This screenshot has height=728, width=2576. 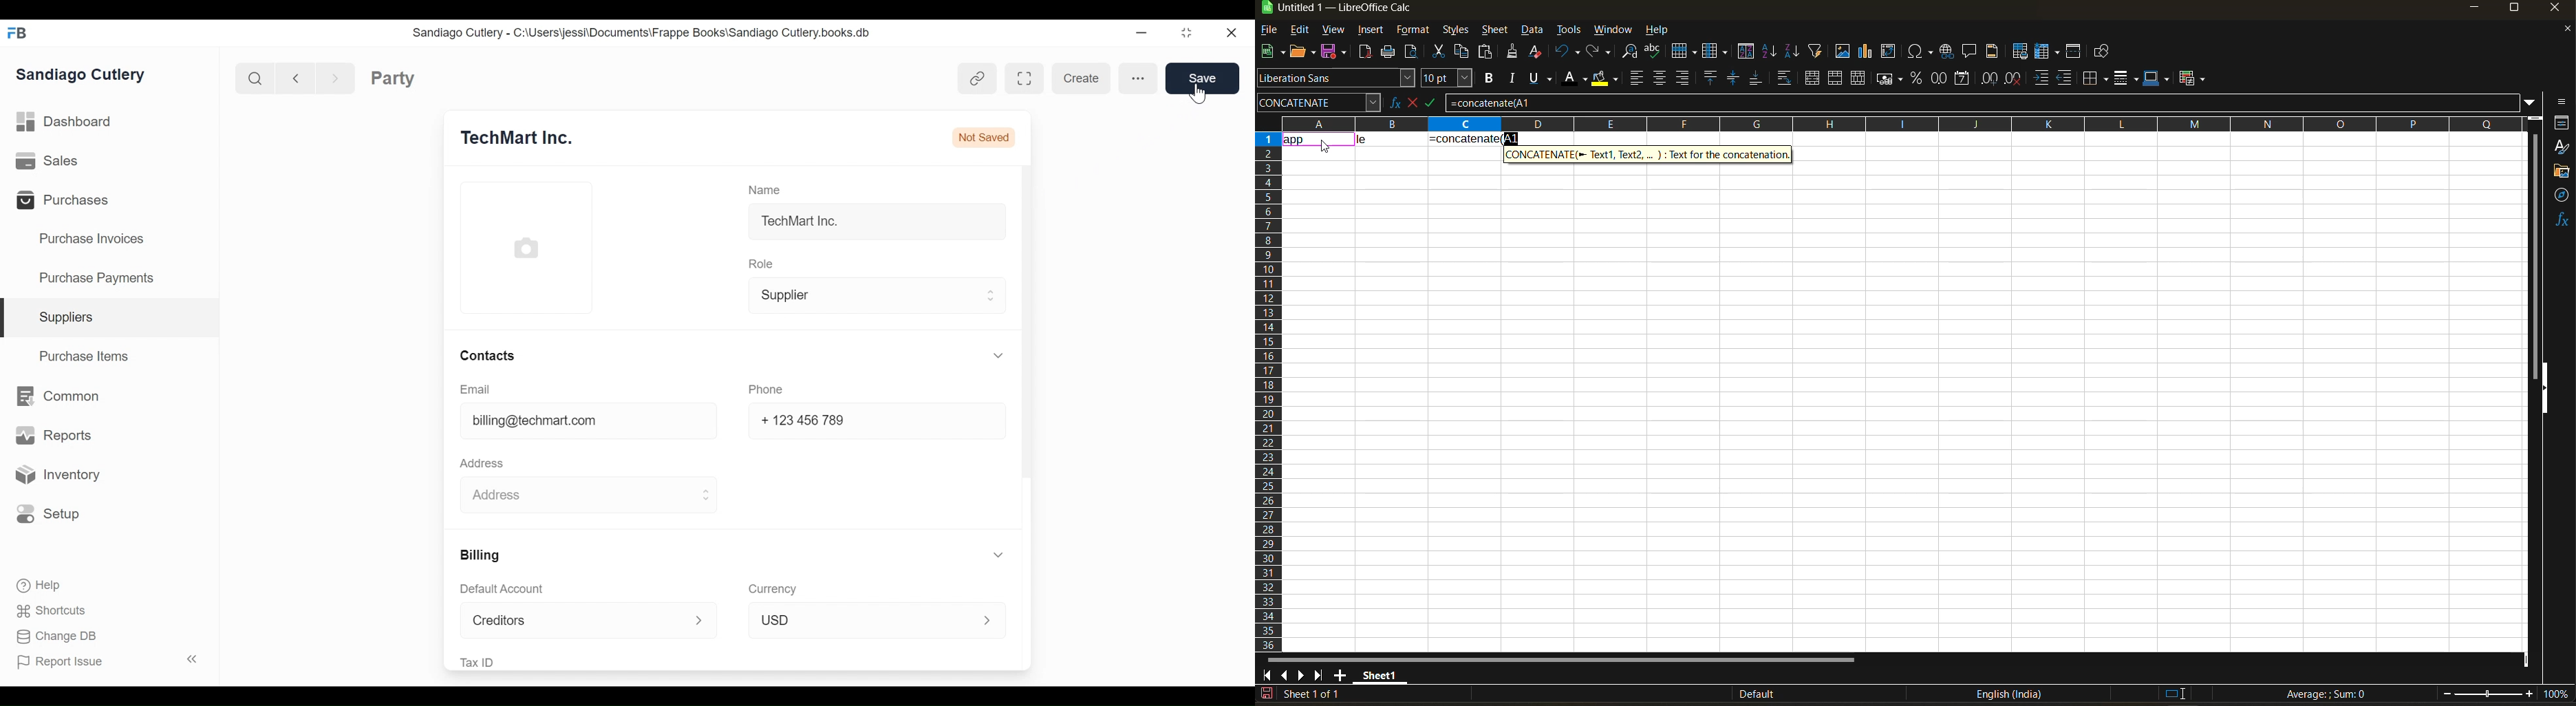 What do you see at coordinates (2559, 102) in the screenshot?
I see `sidebar settings` at bounding box center [2559, 102].